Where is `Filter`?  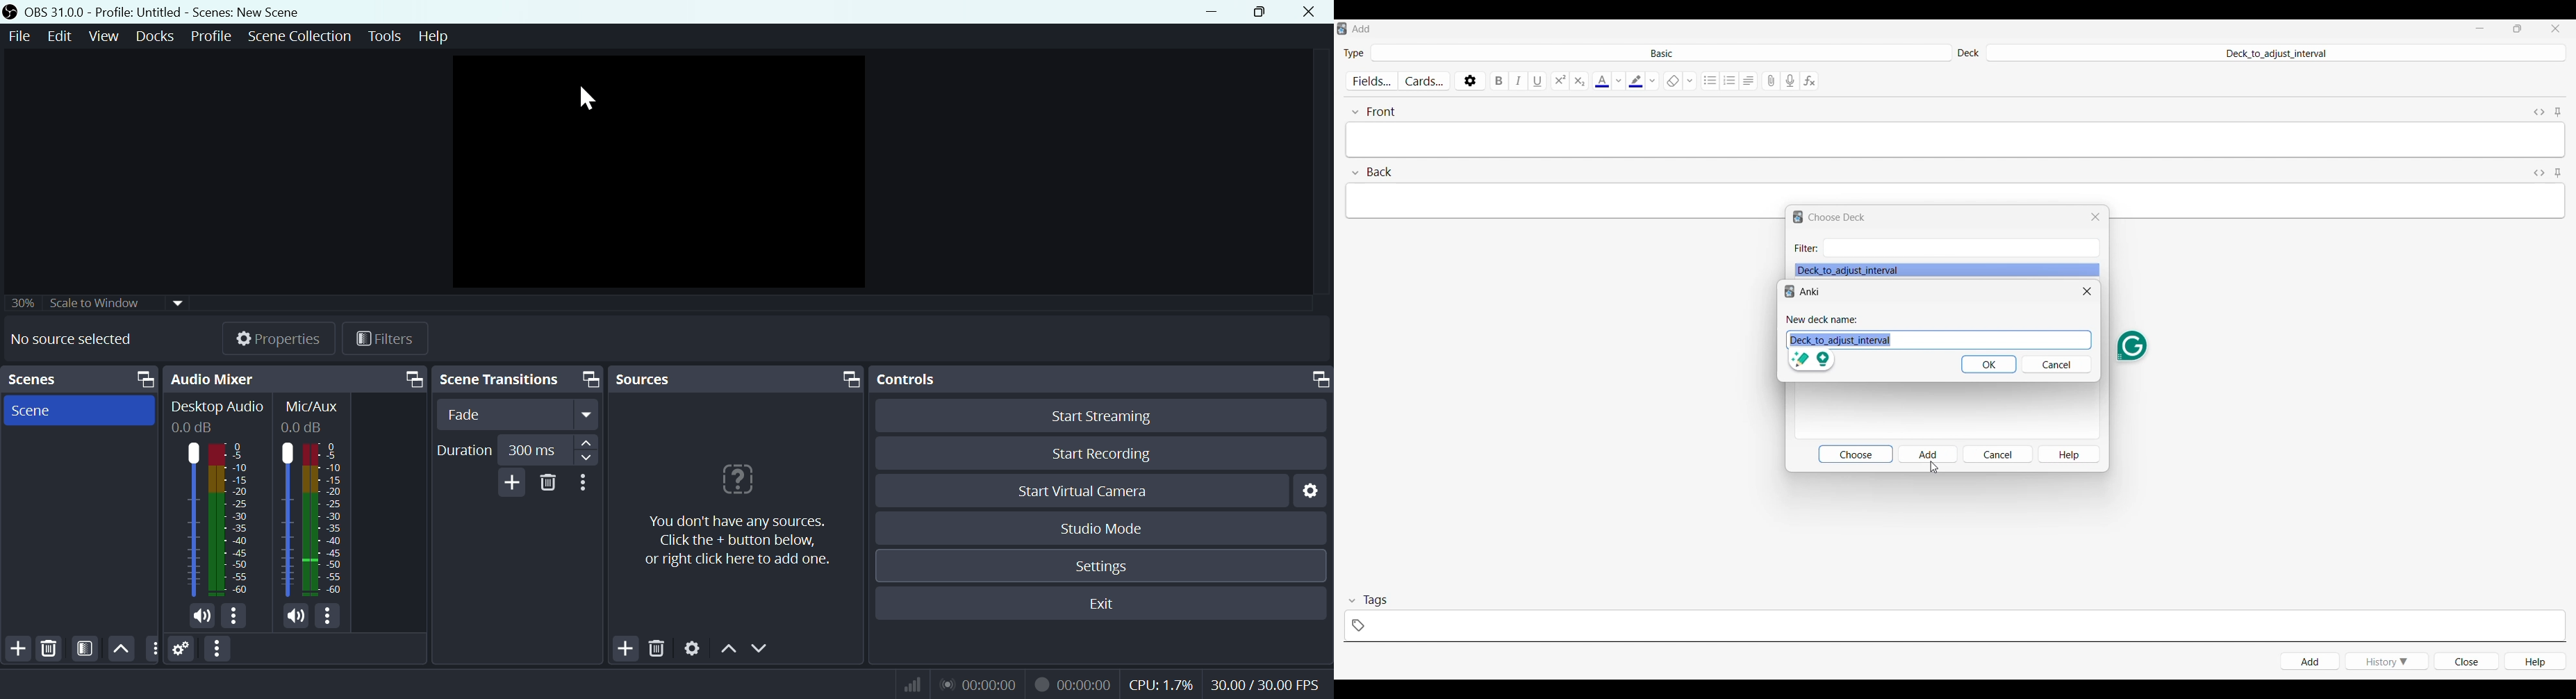 Filter is located at coordinates (85, 649).